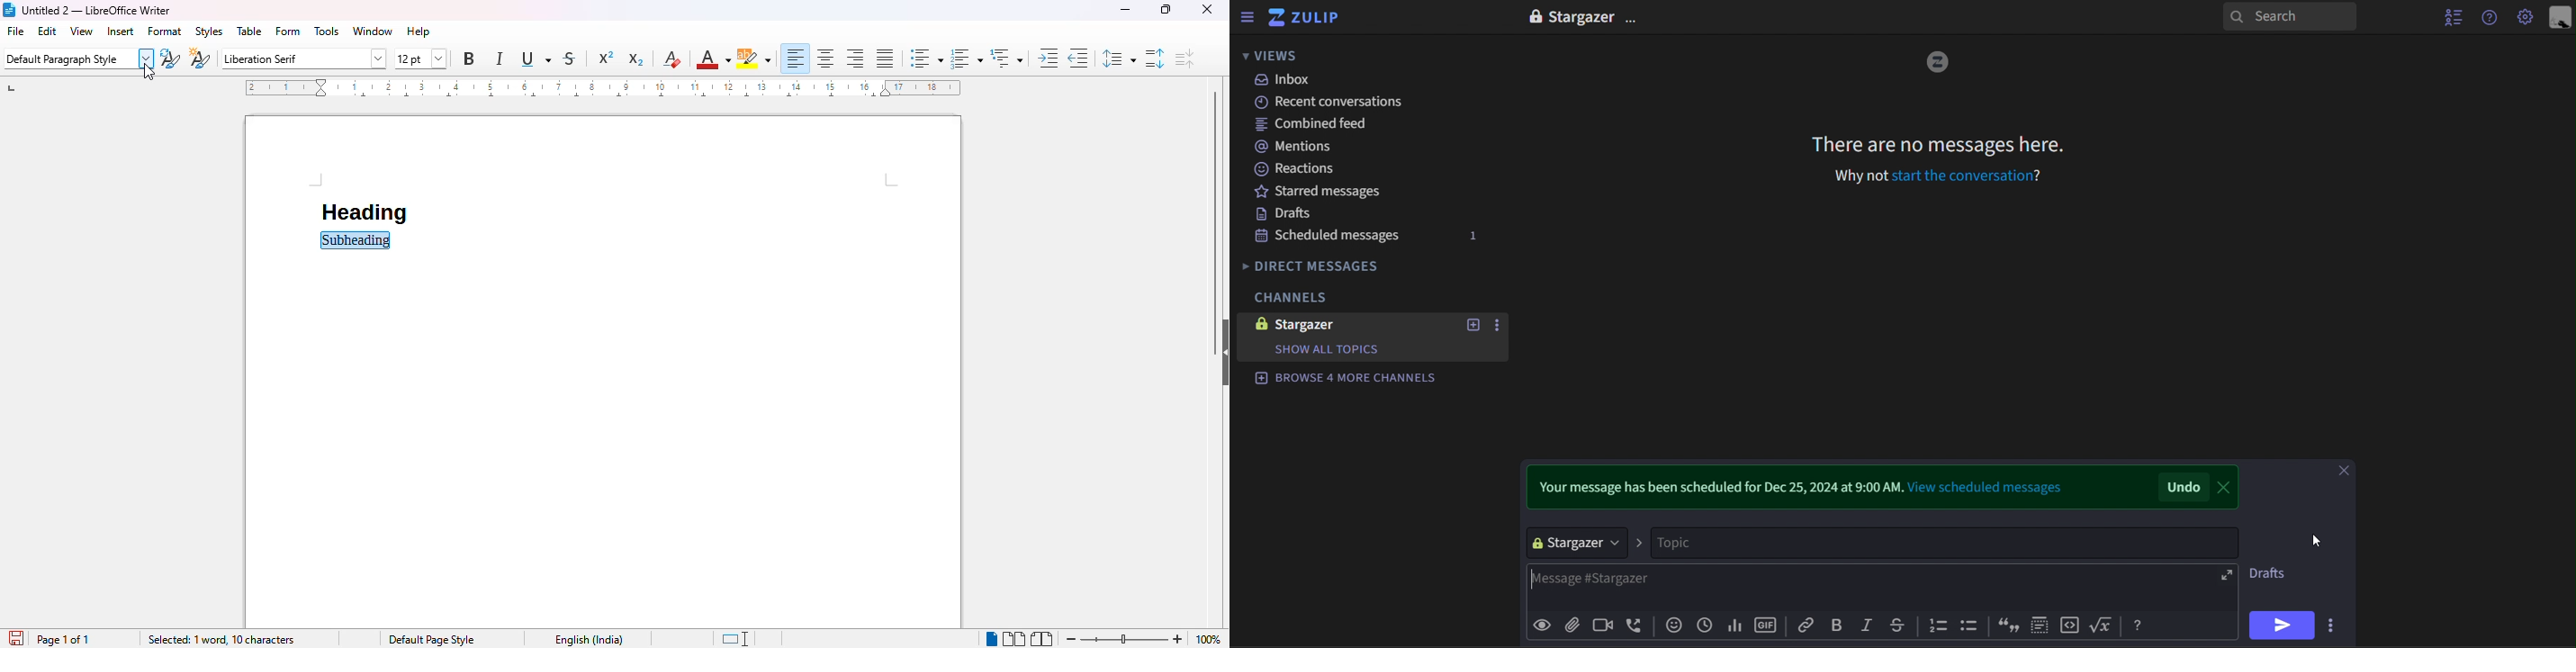 The height and width of the screenshot is (672, 2576). I want to click on heading, so click(363, 212).